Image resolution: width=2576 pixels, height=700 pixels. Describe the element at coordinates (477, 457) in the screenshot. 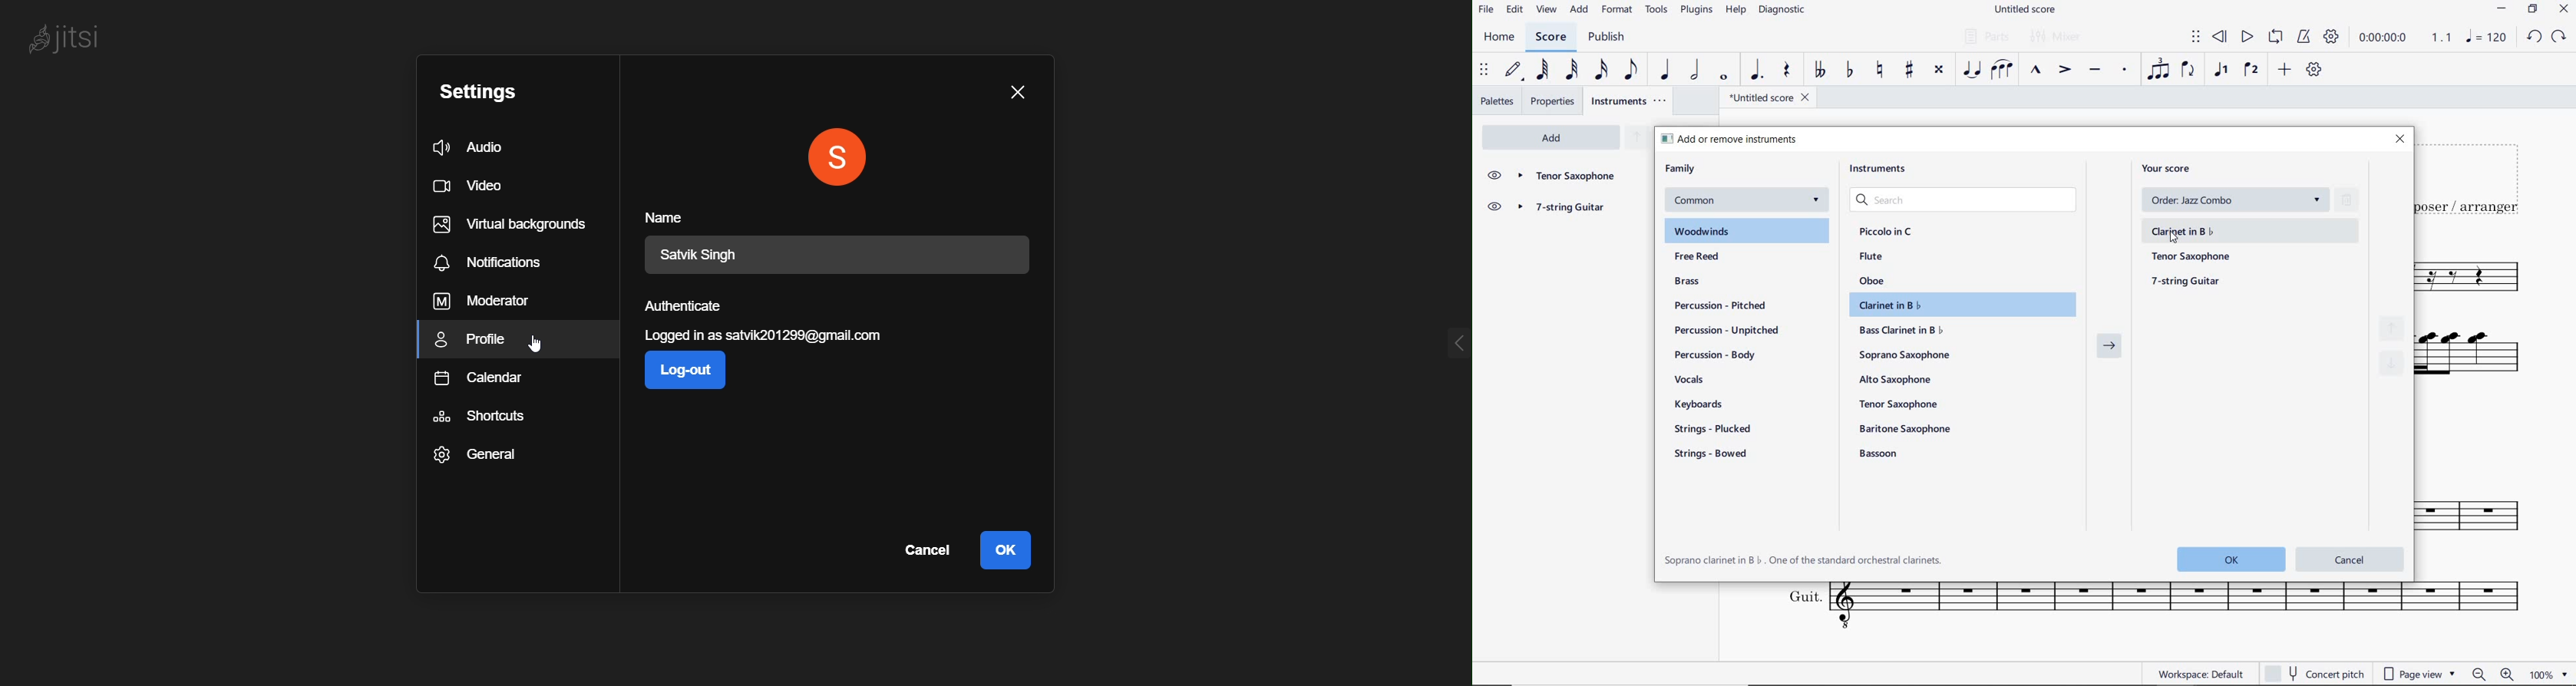

I see `general` at that location.